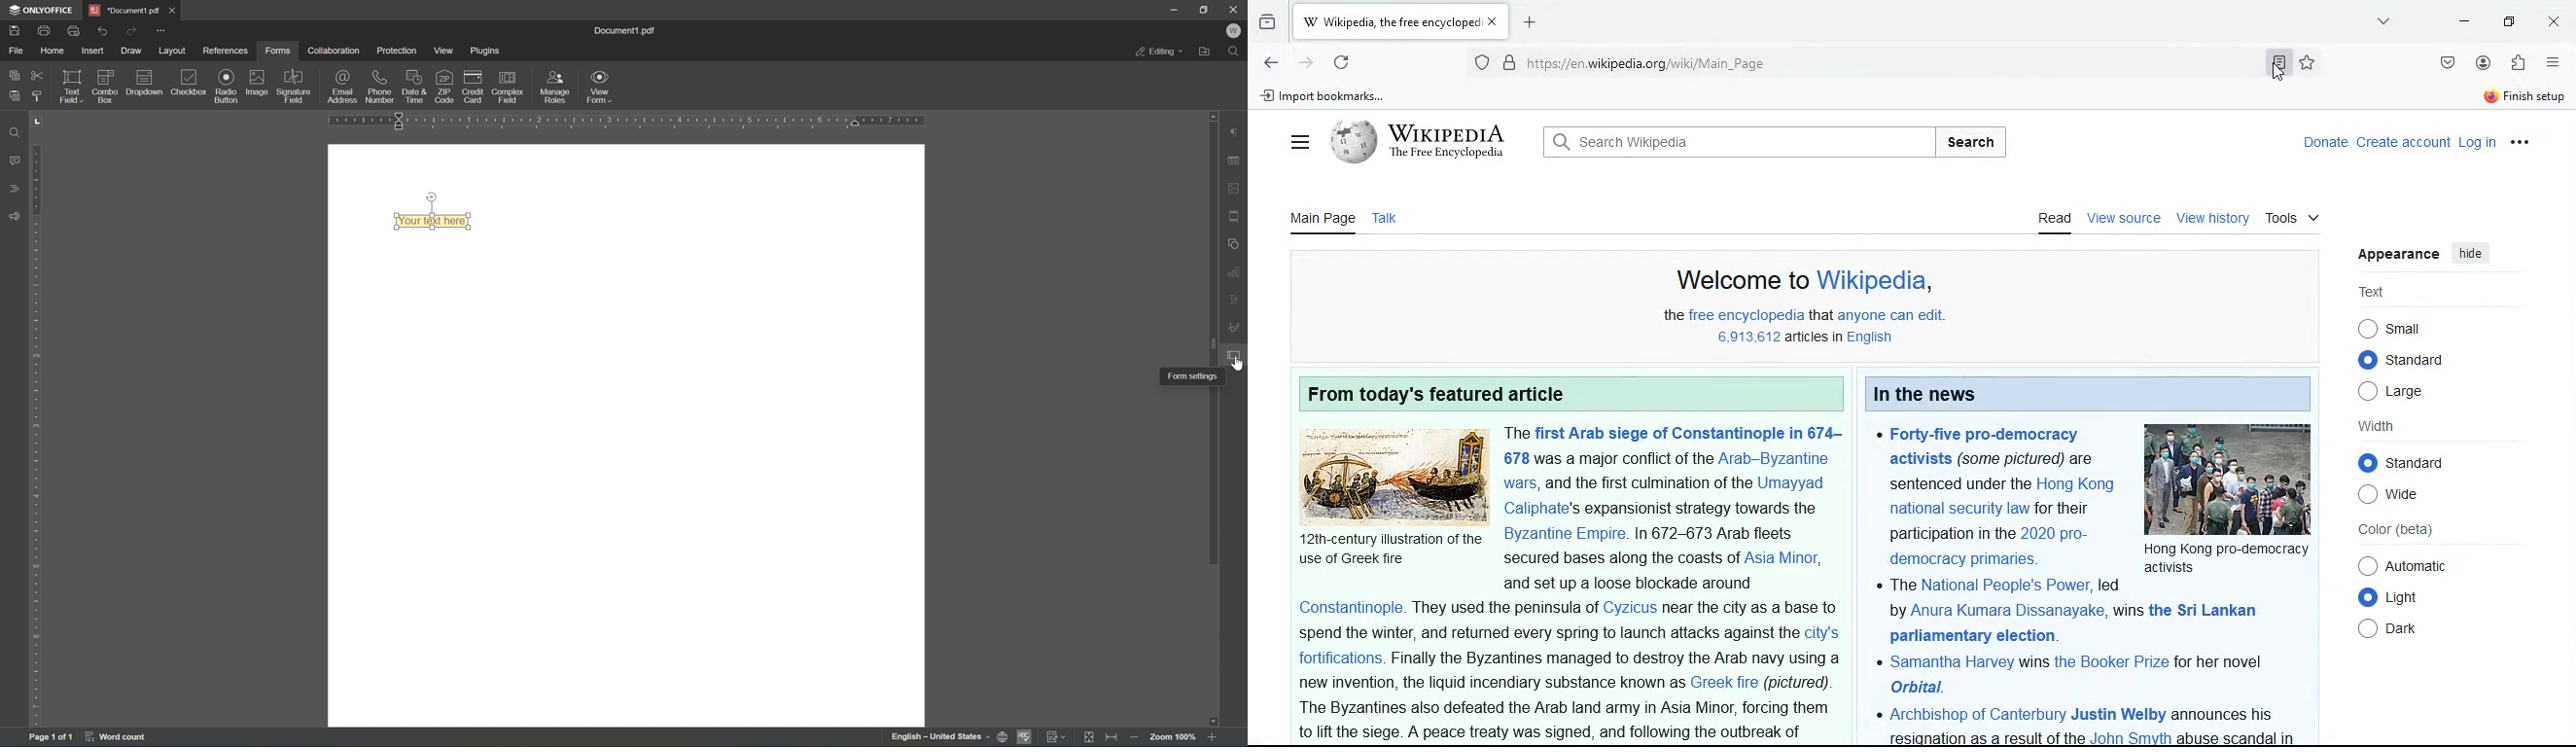  Describe the element at coordinates (2309, 62) in the screenshot. I see `favorite` at that location.